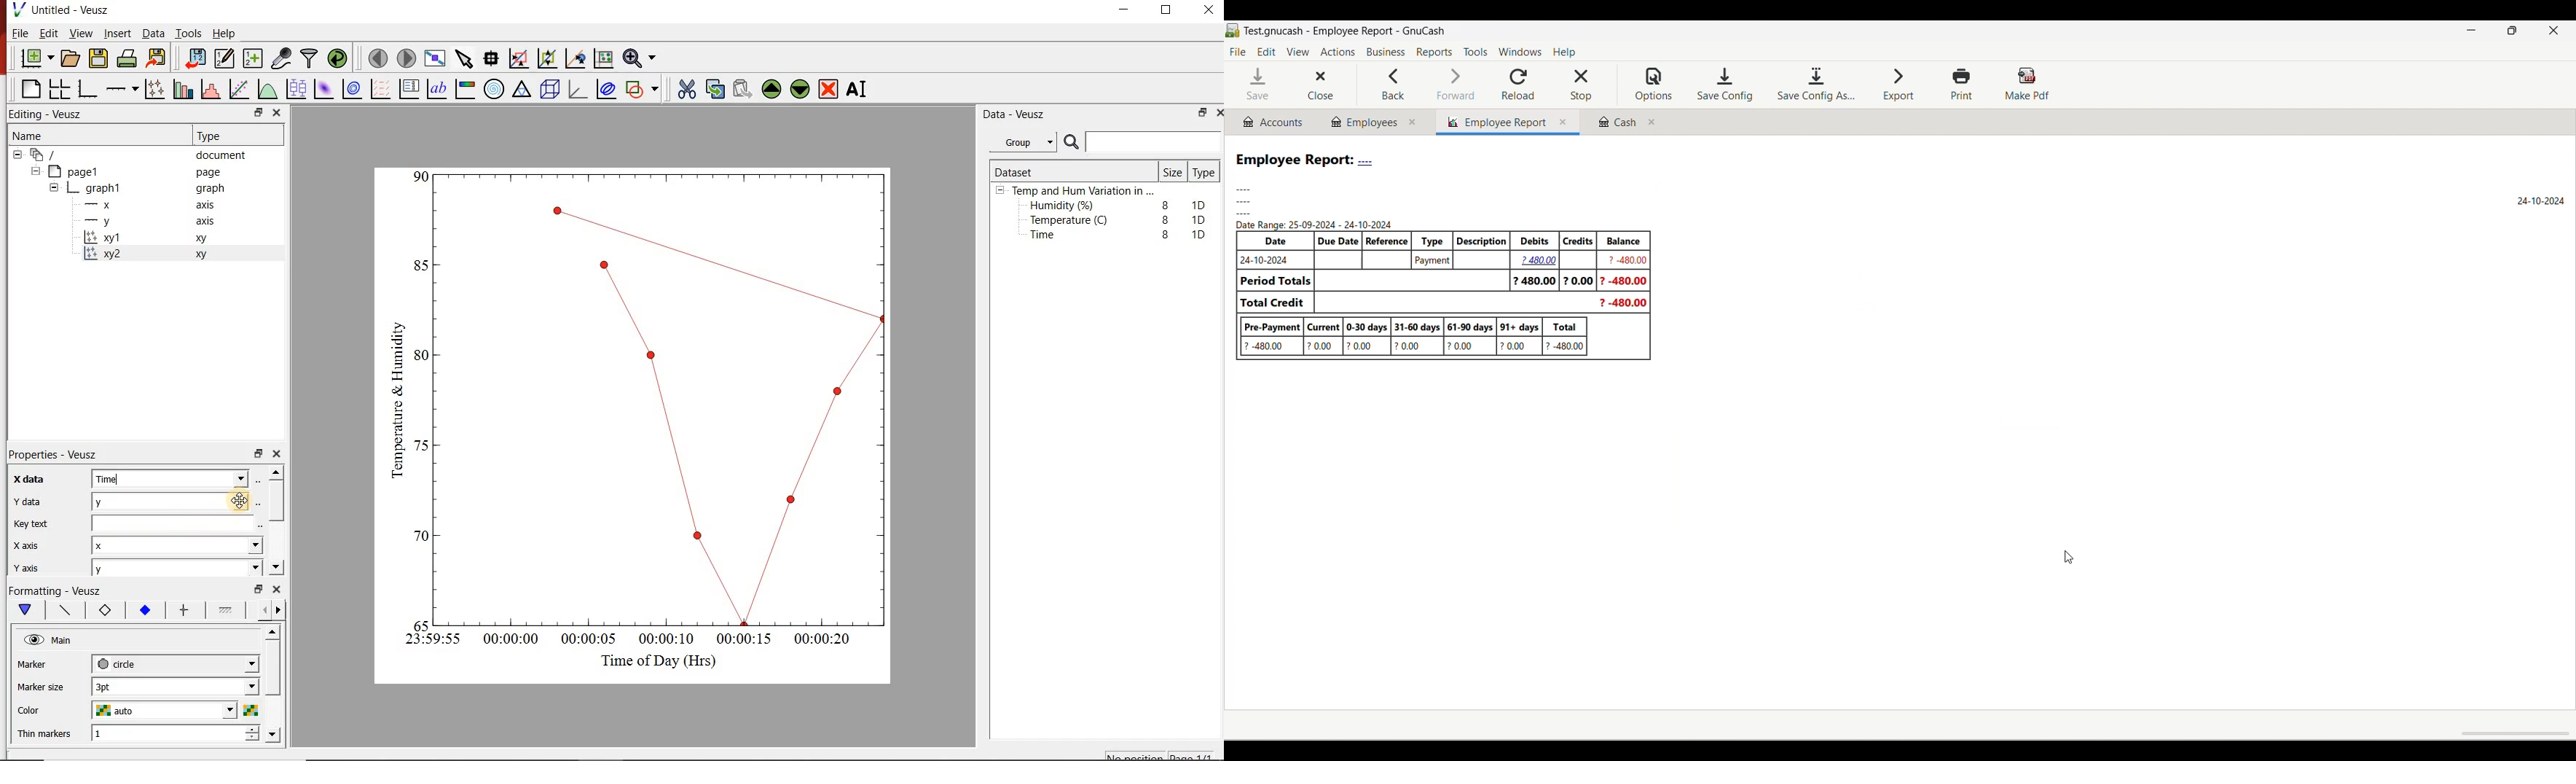 The image size is (2576, 784). Describe the element at coordinates (36, 566) in the screenshot. I see `y axis` at that location.